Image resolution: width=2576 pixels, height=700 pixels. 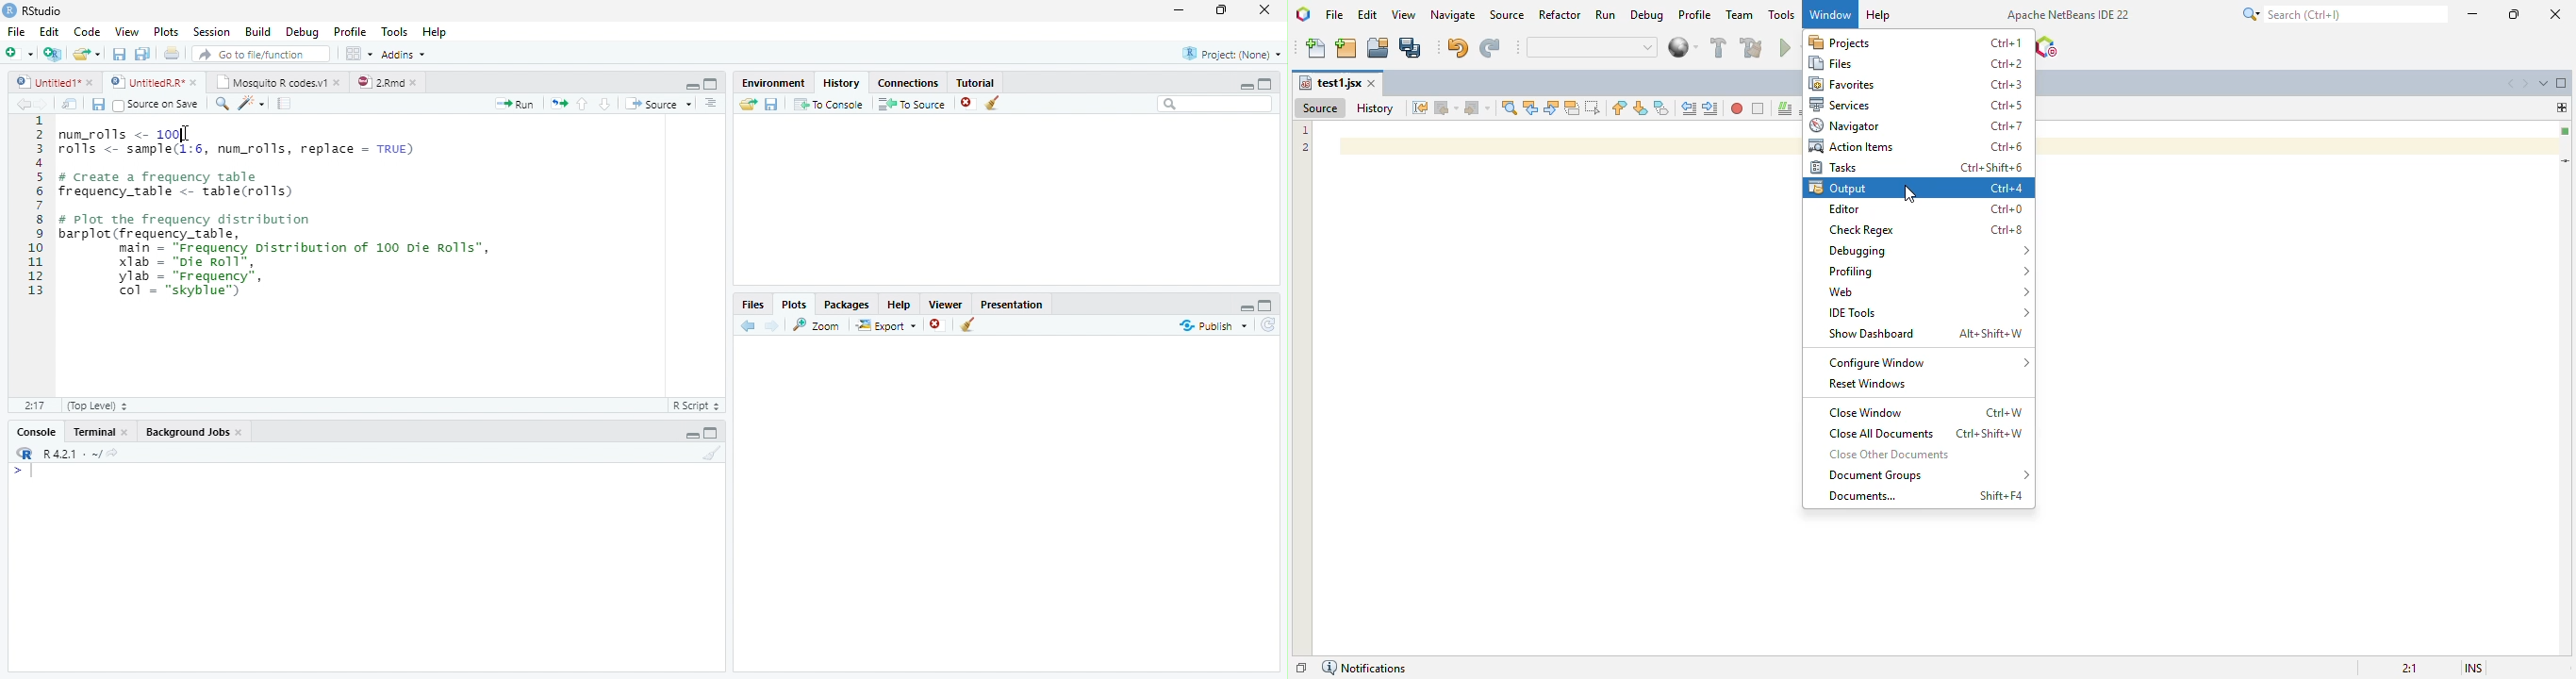 I want to click on Ungitied1*, so click(x=54, y=82).